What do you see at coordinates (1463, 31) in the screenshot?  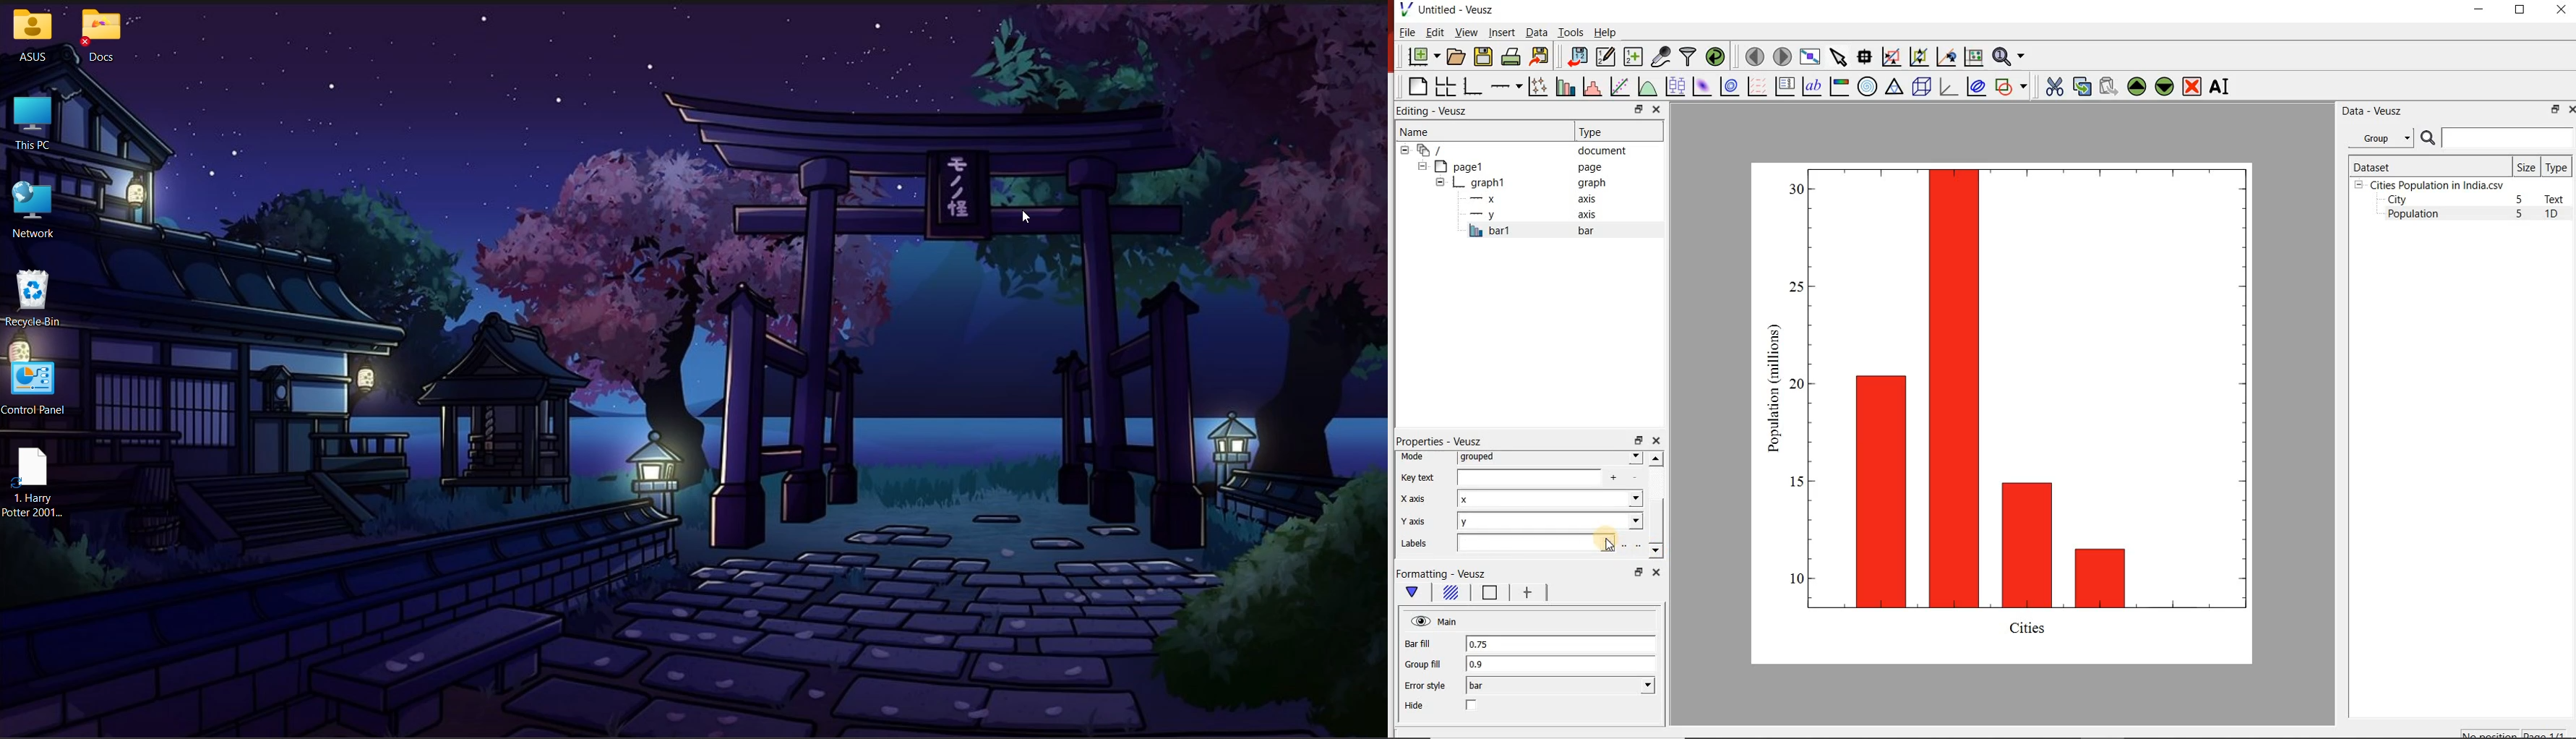 I see `View` at bounding box center [1463, 31].